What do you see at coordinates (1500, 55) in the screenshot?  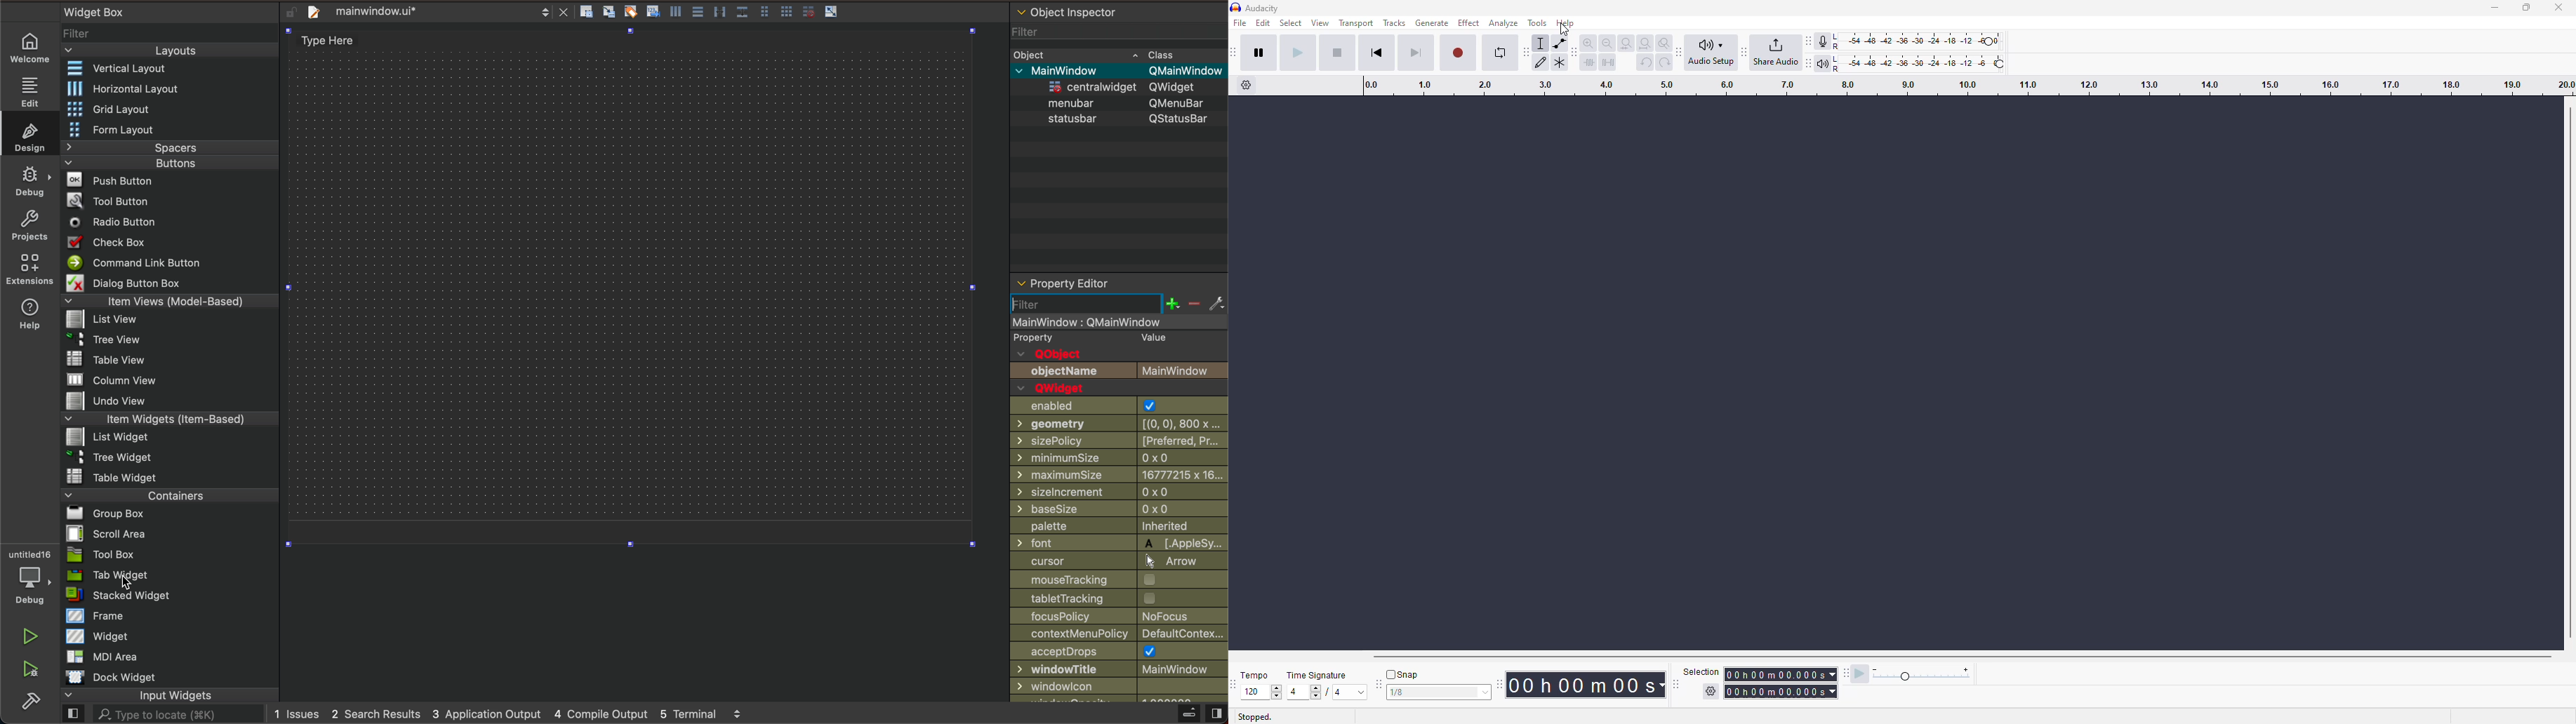 I see `enable looping` at bounding box center [1500, 55].